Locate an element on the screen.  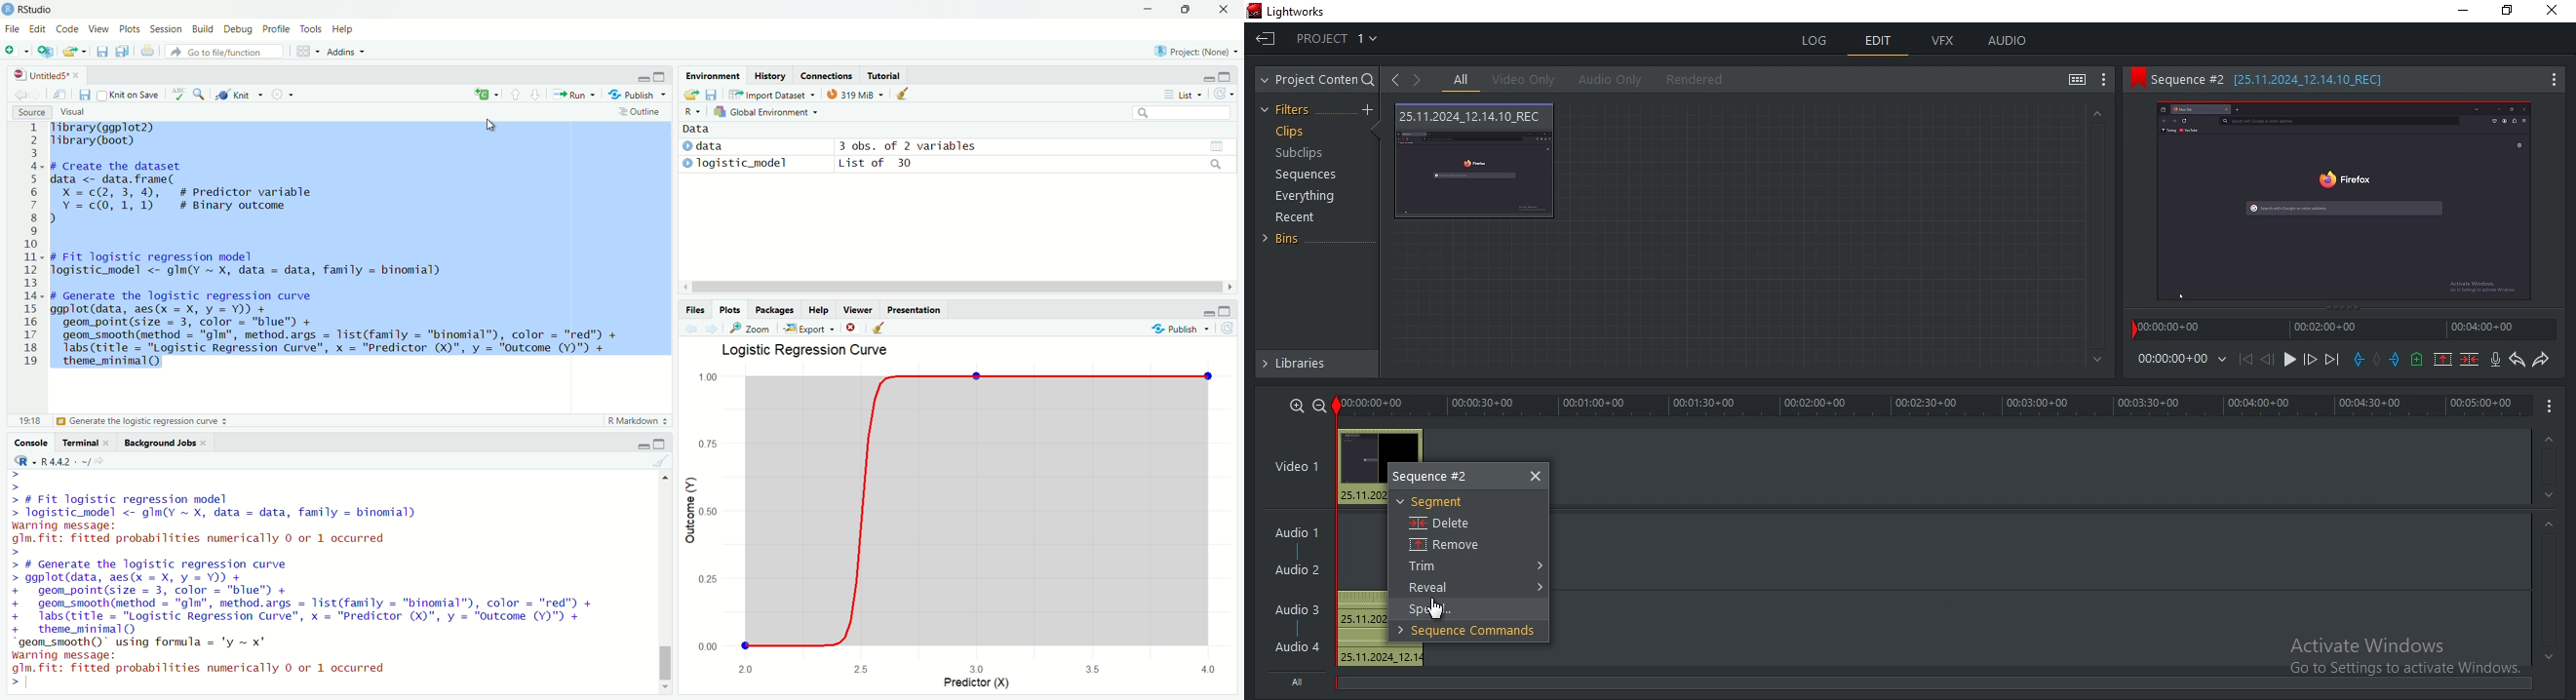
Connections is located at coordinates (826, 75).